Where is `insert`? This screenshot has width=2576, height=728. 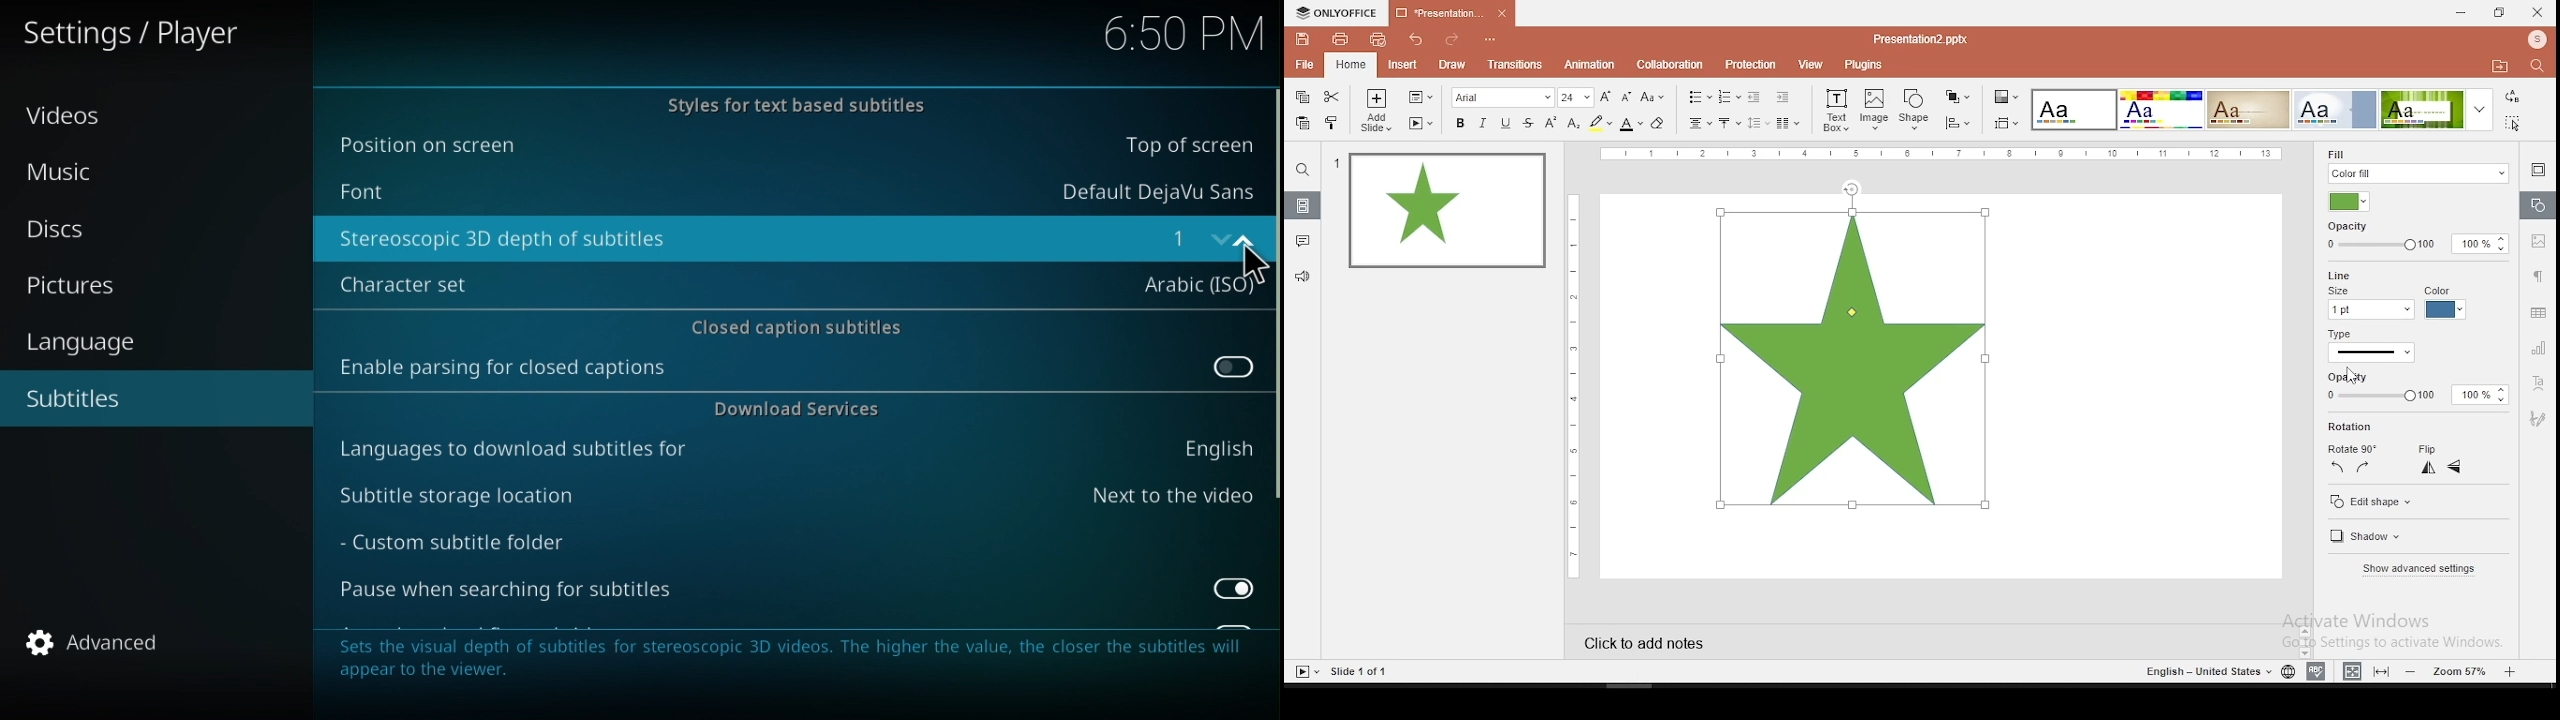 insert is located at coordinates (1401, 63).